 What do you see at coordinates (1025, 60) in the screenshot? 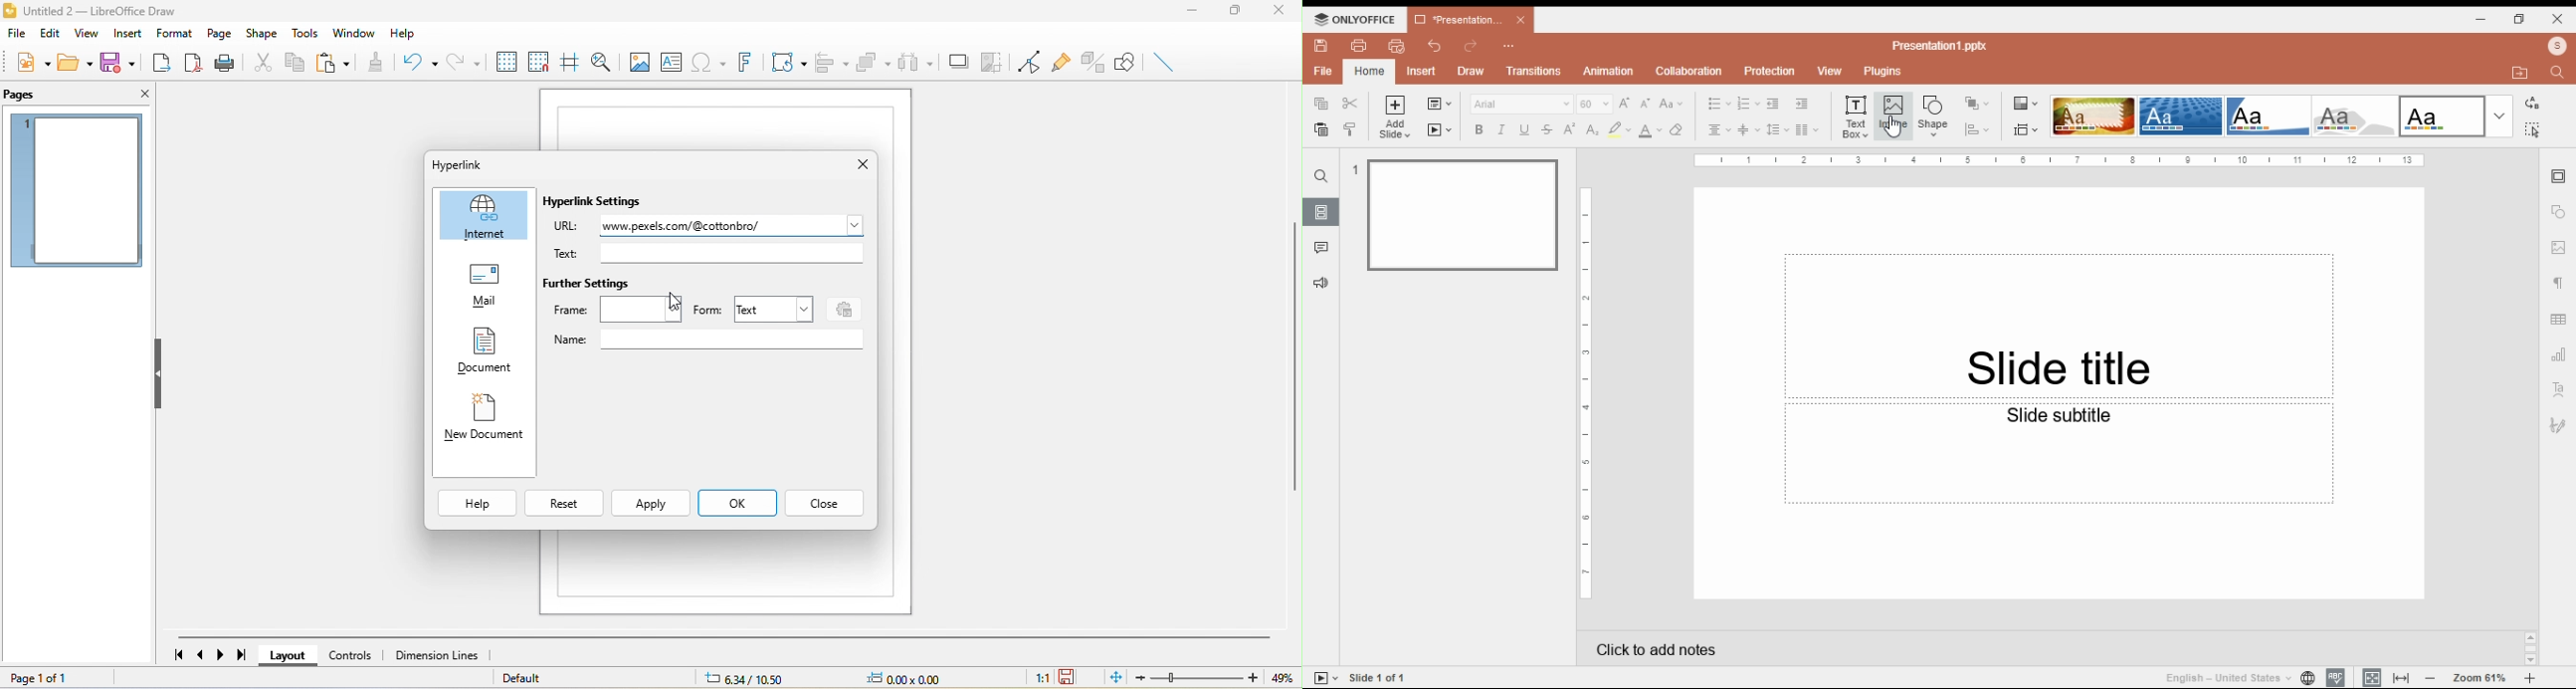
I see `toggle point edit mode` at bounding box center [1025, 60].